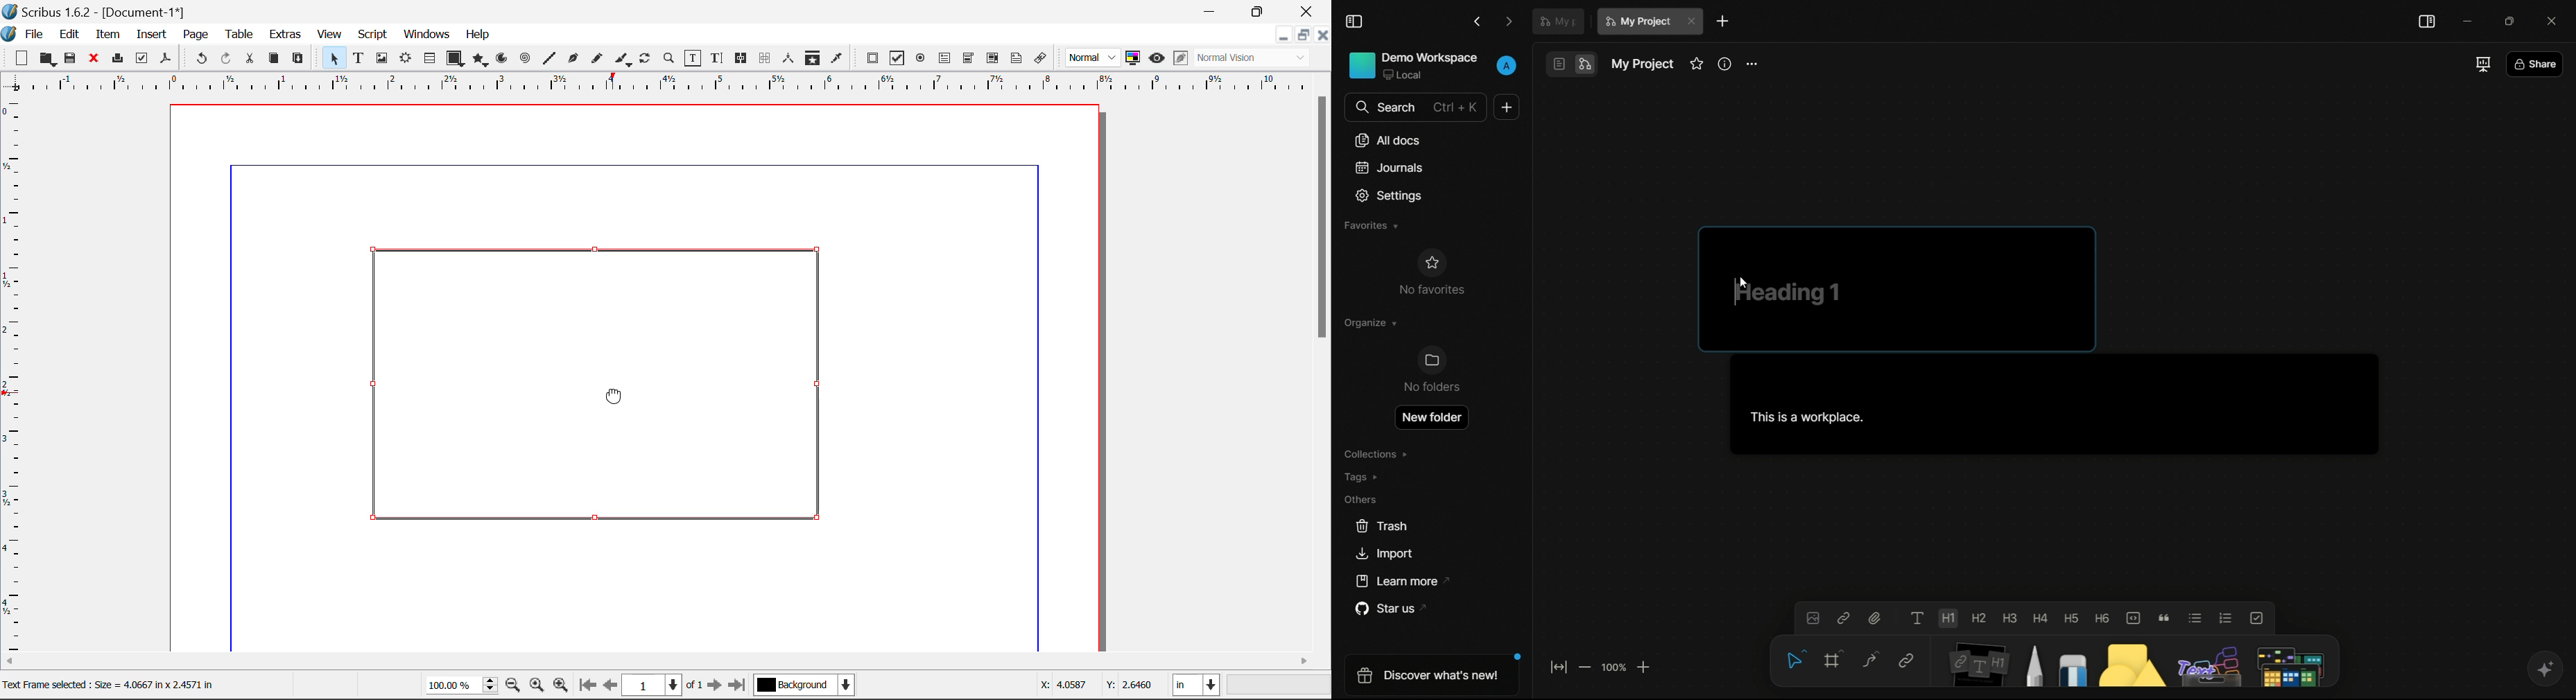 The image size is (2576, 700). What do you see at coordinates (1323, 35) in the screenshot?
I see `Close` at bounding box center [1323, 35].